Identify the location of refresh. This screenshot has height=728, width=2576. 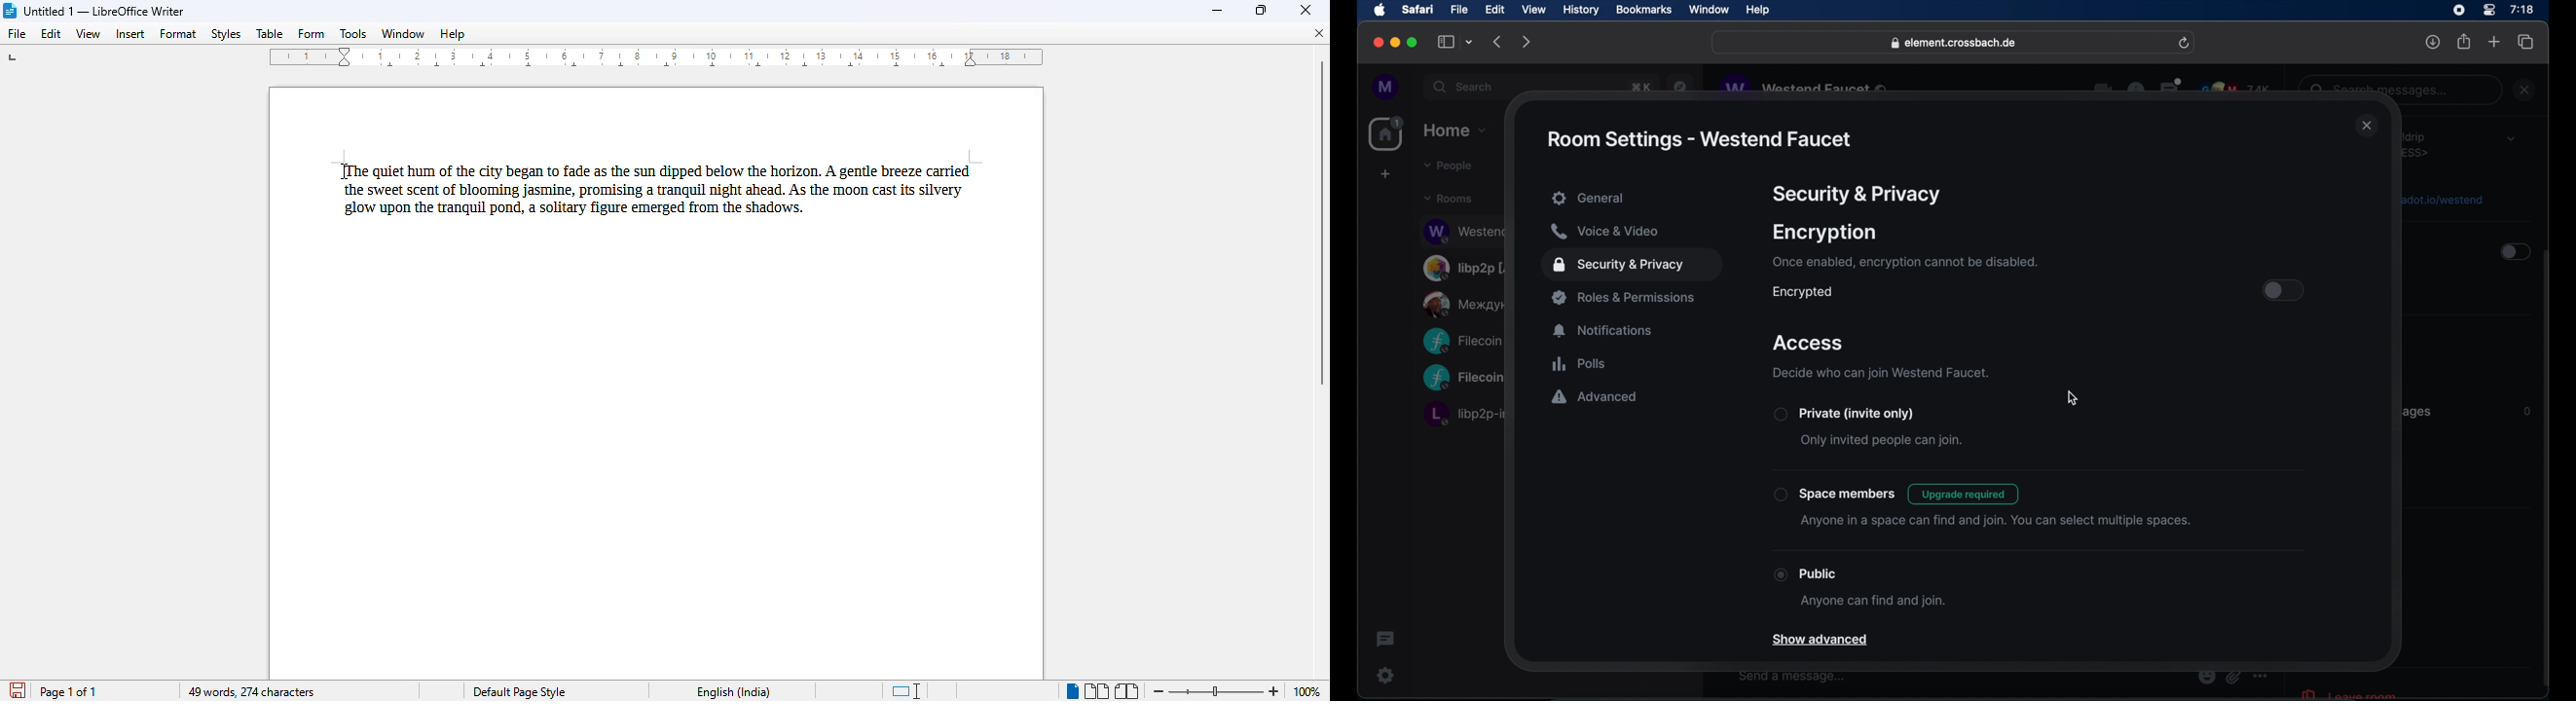
(2183, 43).